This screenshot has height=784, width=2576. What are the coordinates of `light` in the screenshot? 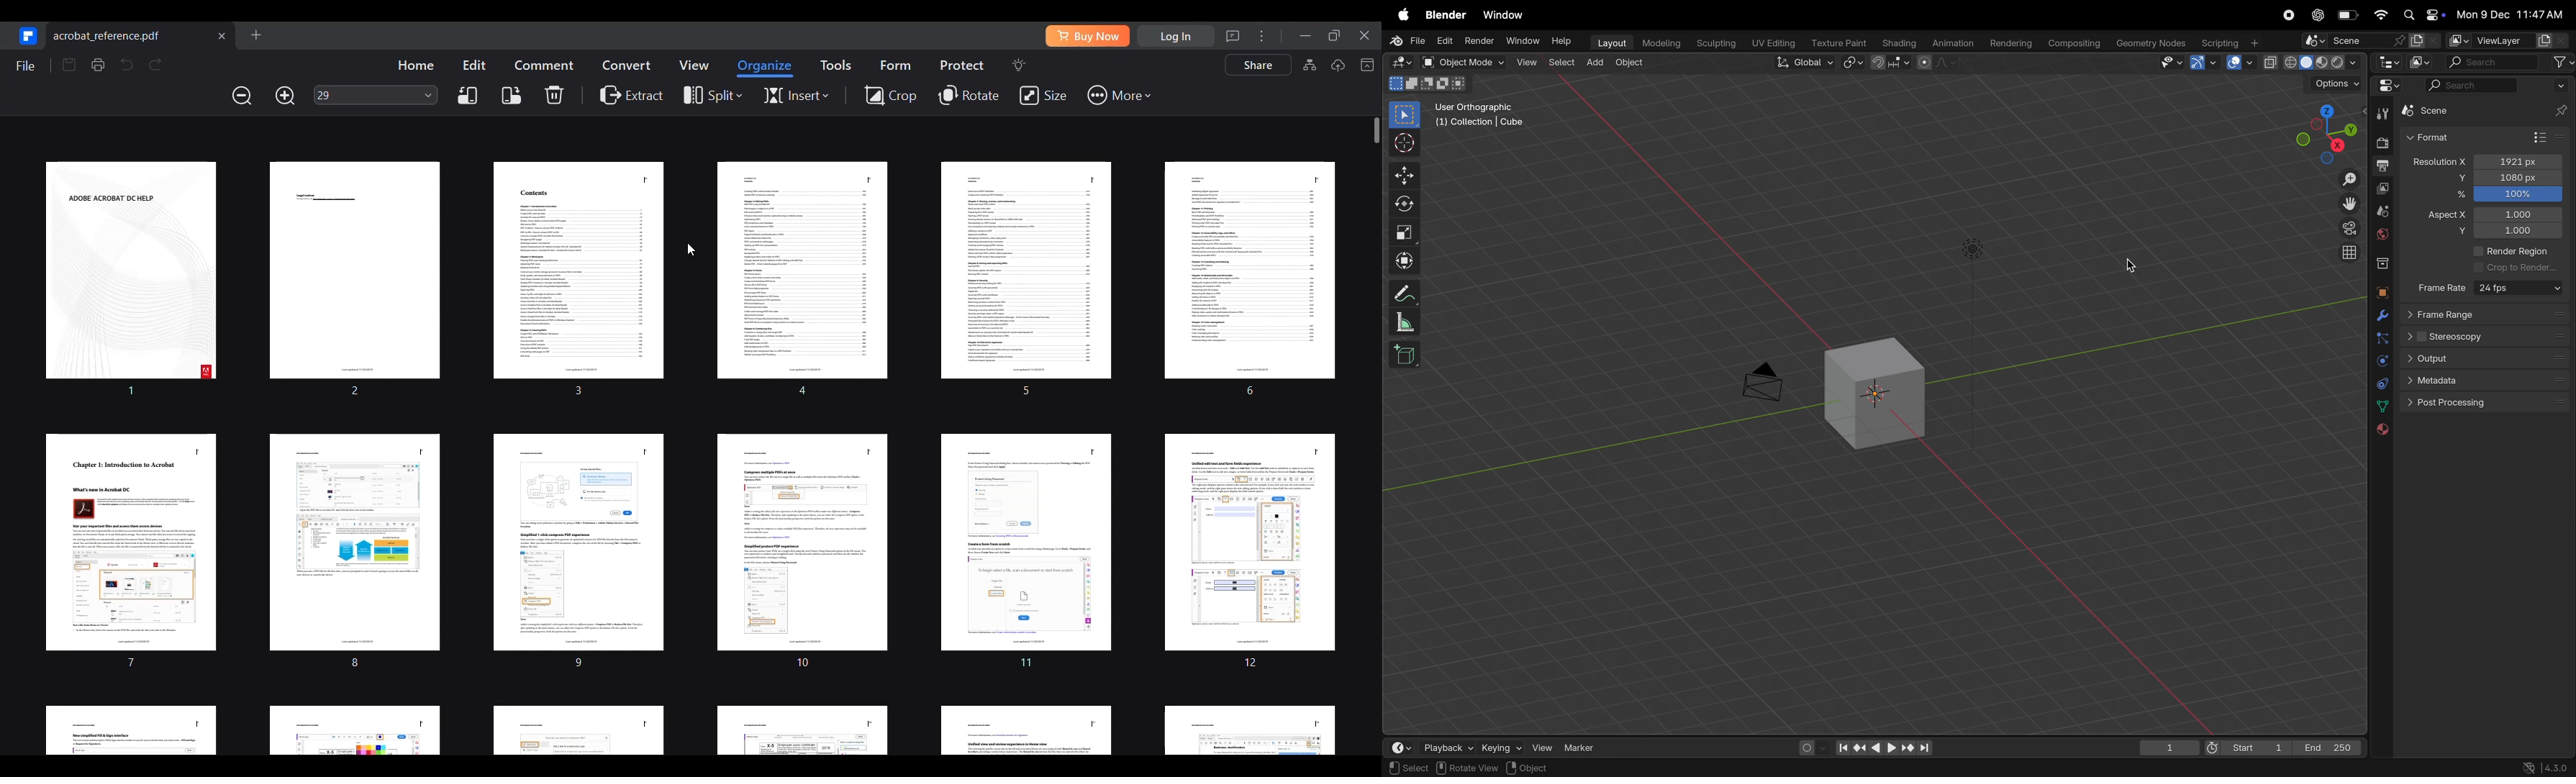 It's located at (1974, 249).